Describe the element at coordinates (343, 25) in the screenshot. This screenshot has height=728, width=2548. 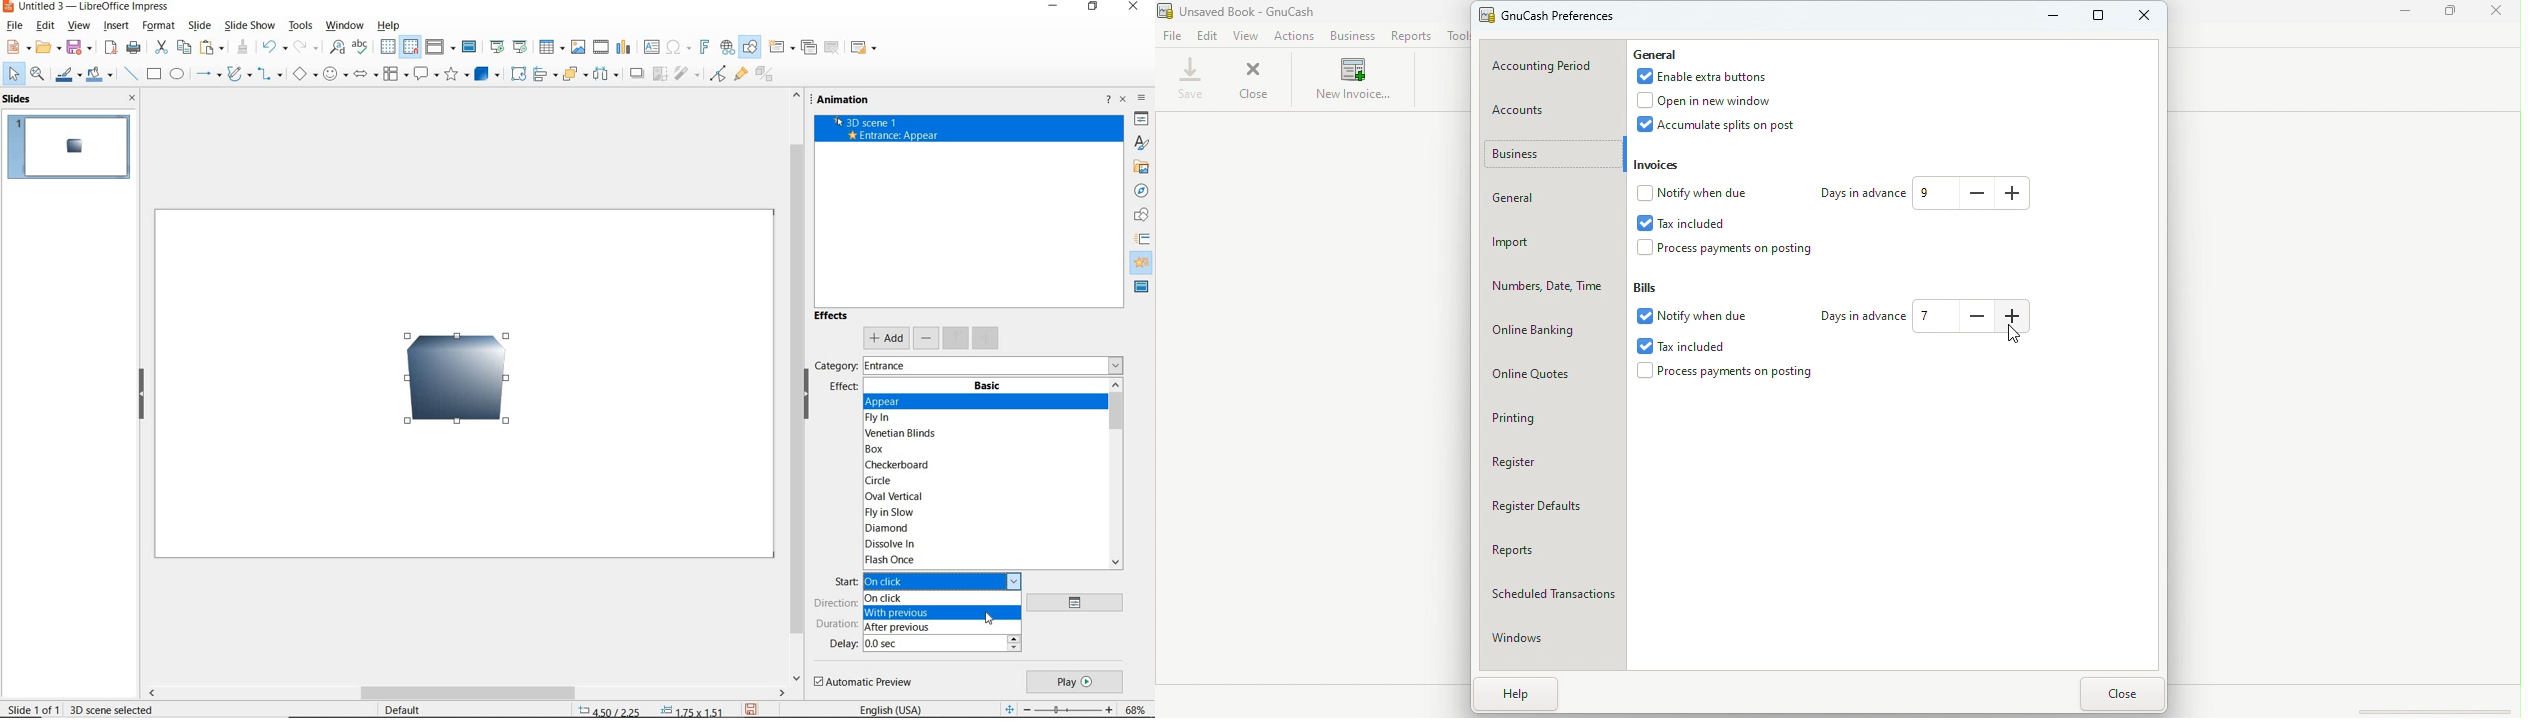
I see `window` at that location.